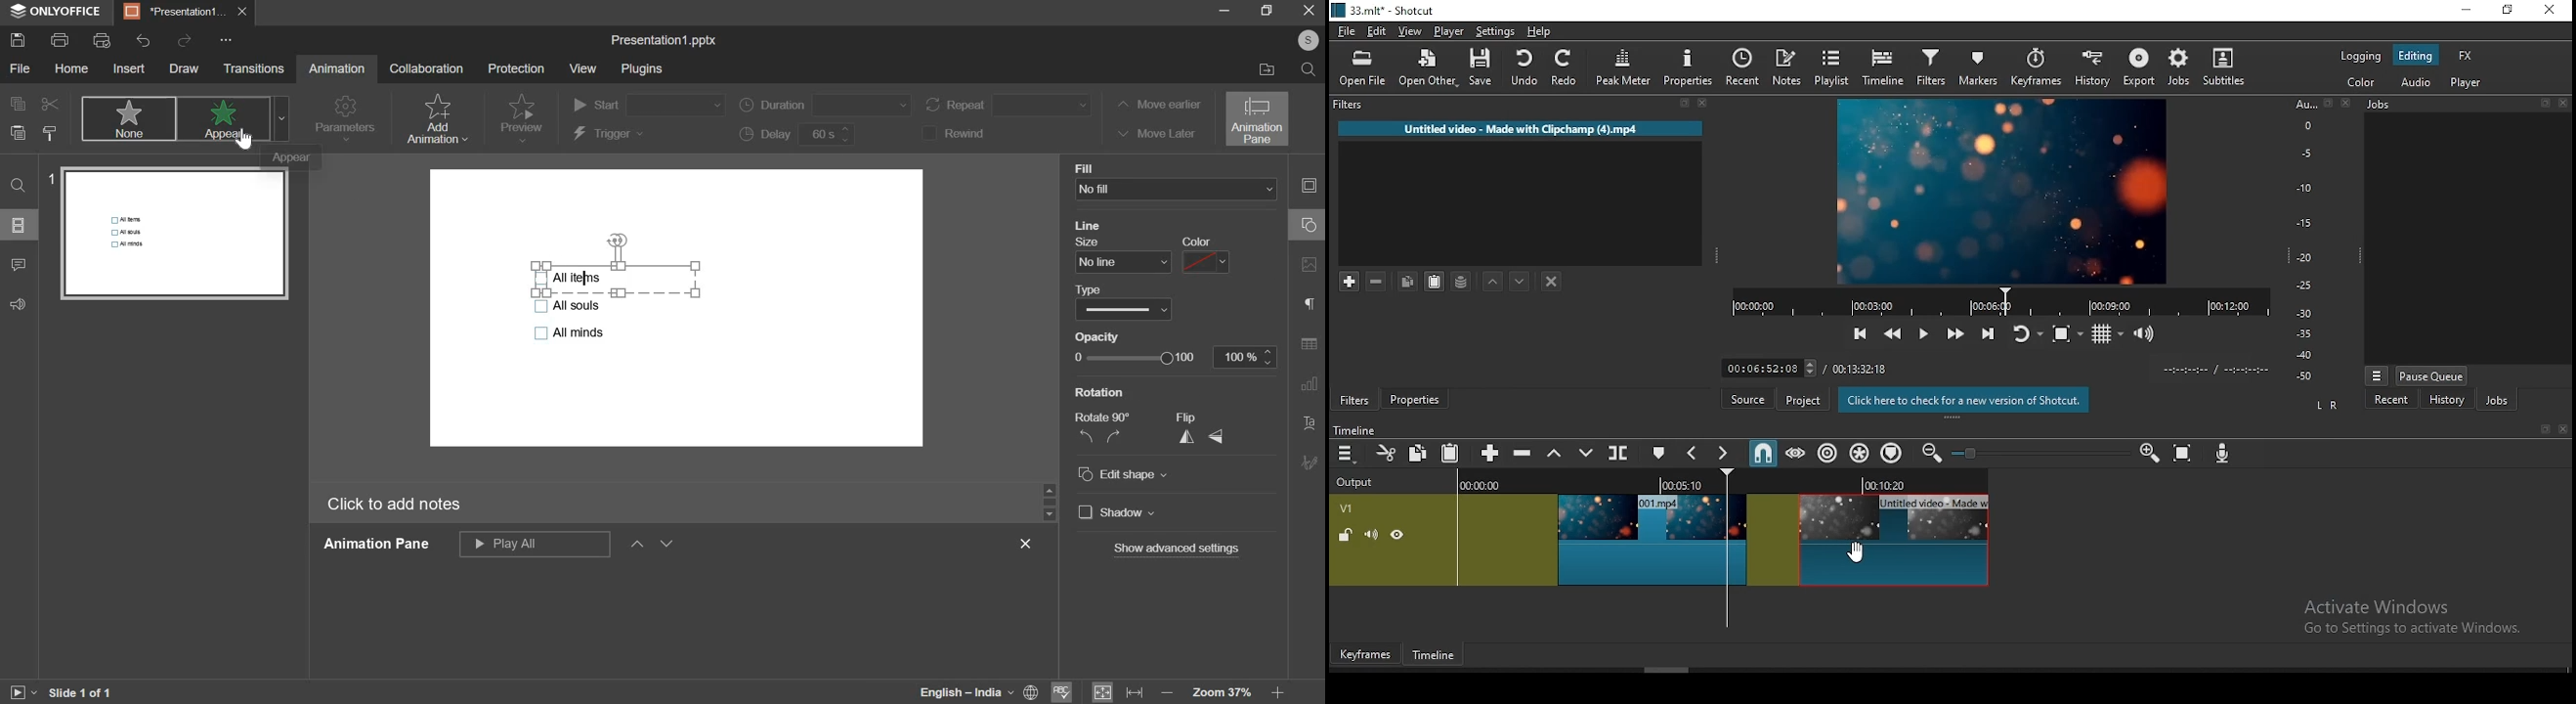  I want to click on create/edit marker, so click(1660, 455).